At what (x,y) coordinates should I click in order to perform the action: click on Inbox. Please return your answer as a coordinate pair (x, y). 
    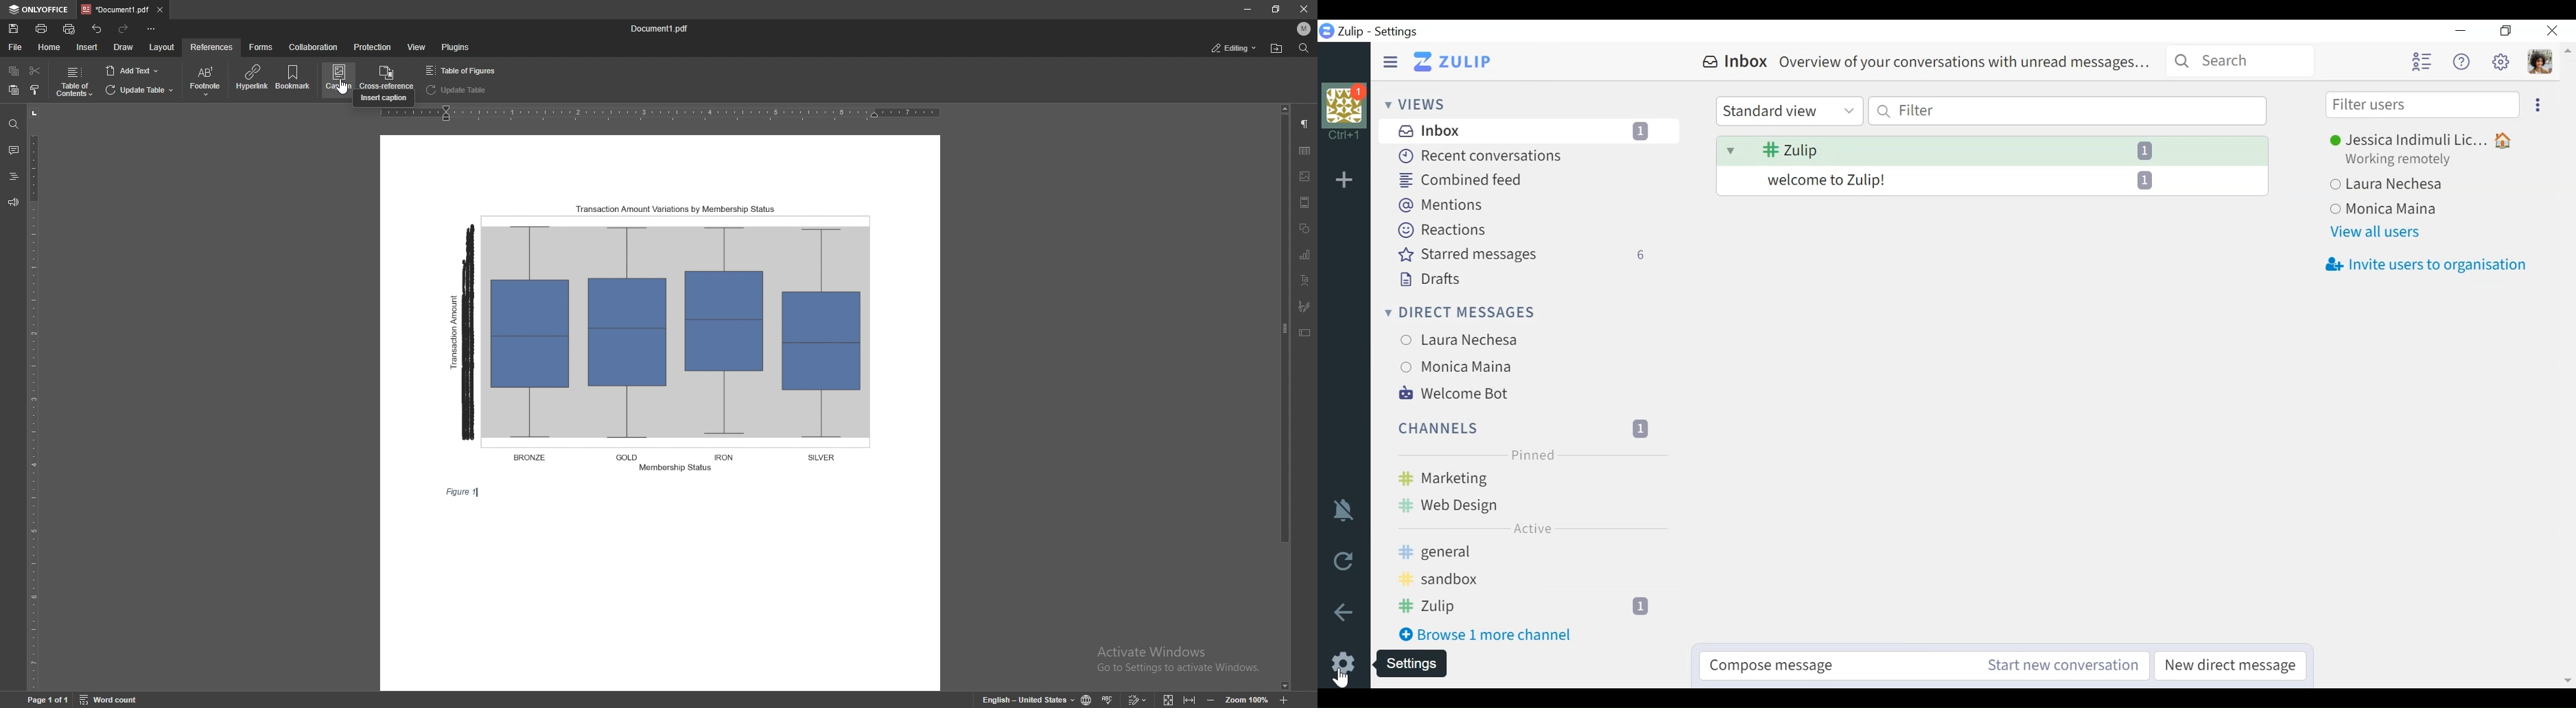
    Looking at the image, I should click on (1531, 132).